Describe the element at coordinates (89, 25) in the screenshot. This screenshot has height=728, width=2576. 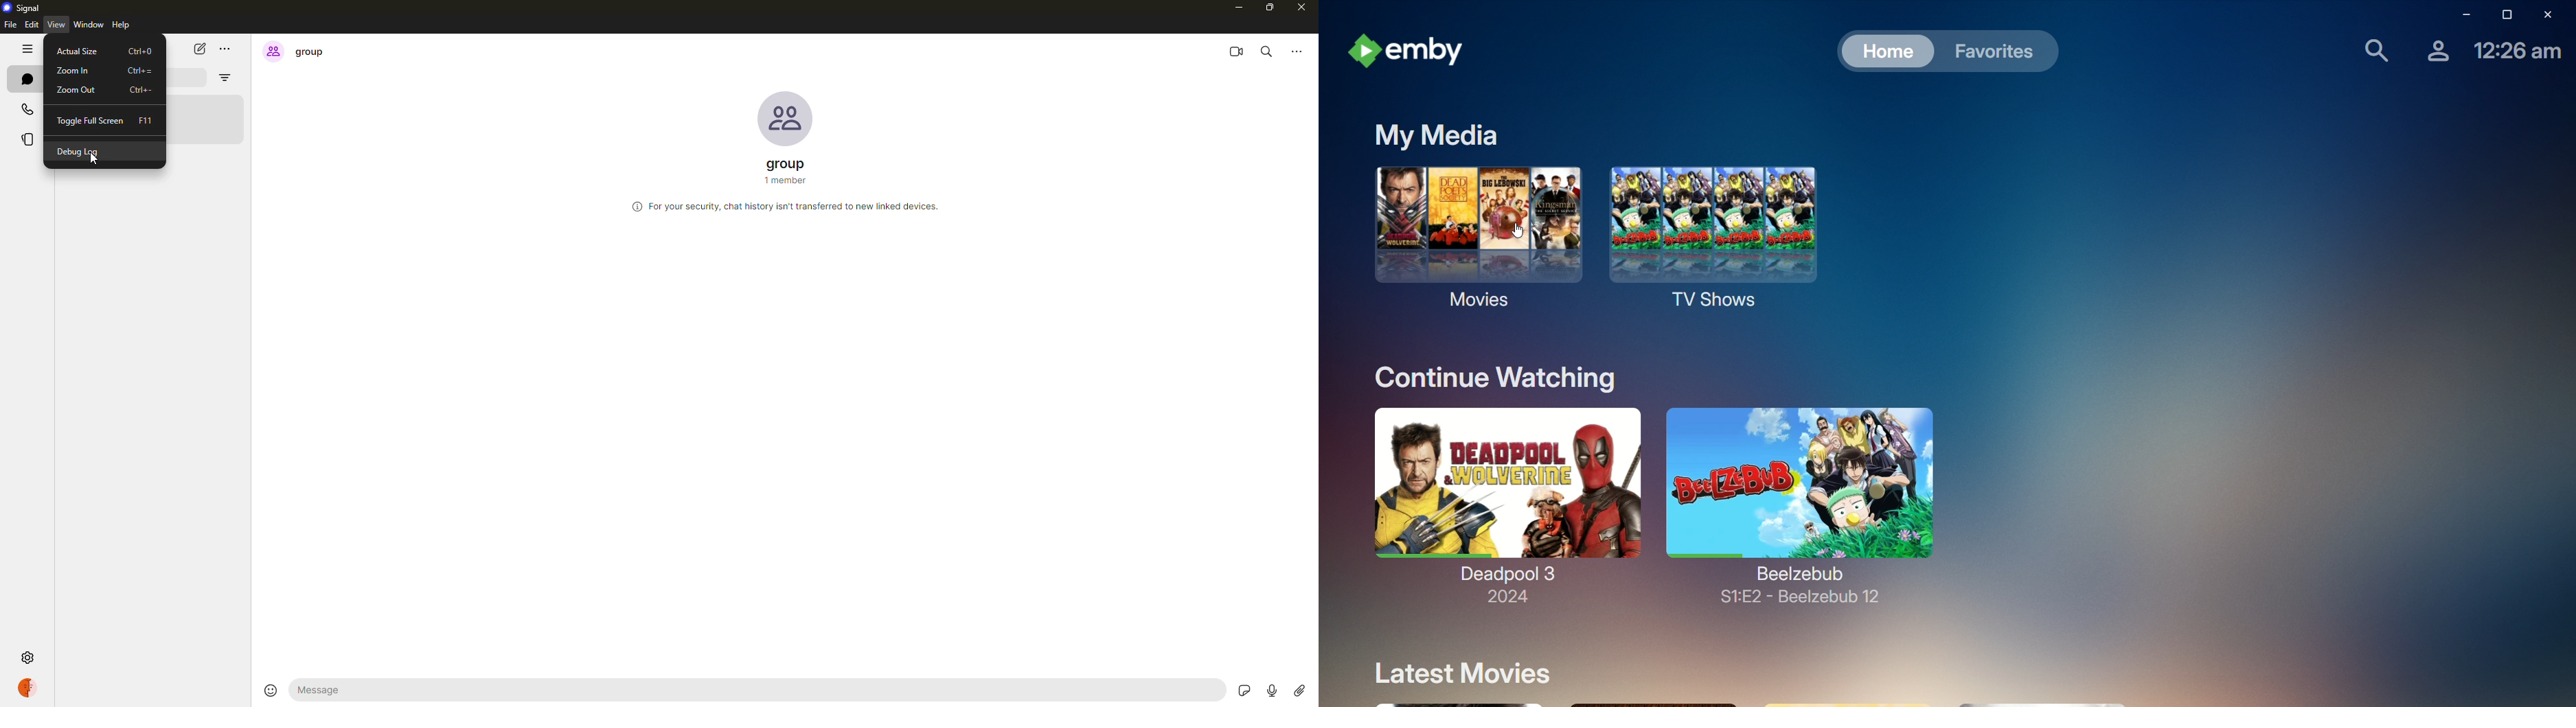
I see `window` at that location.